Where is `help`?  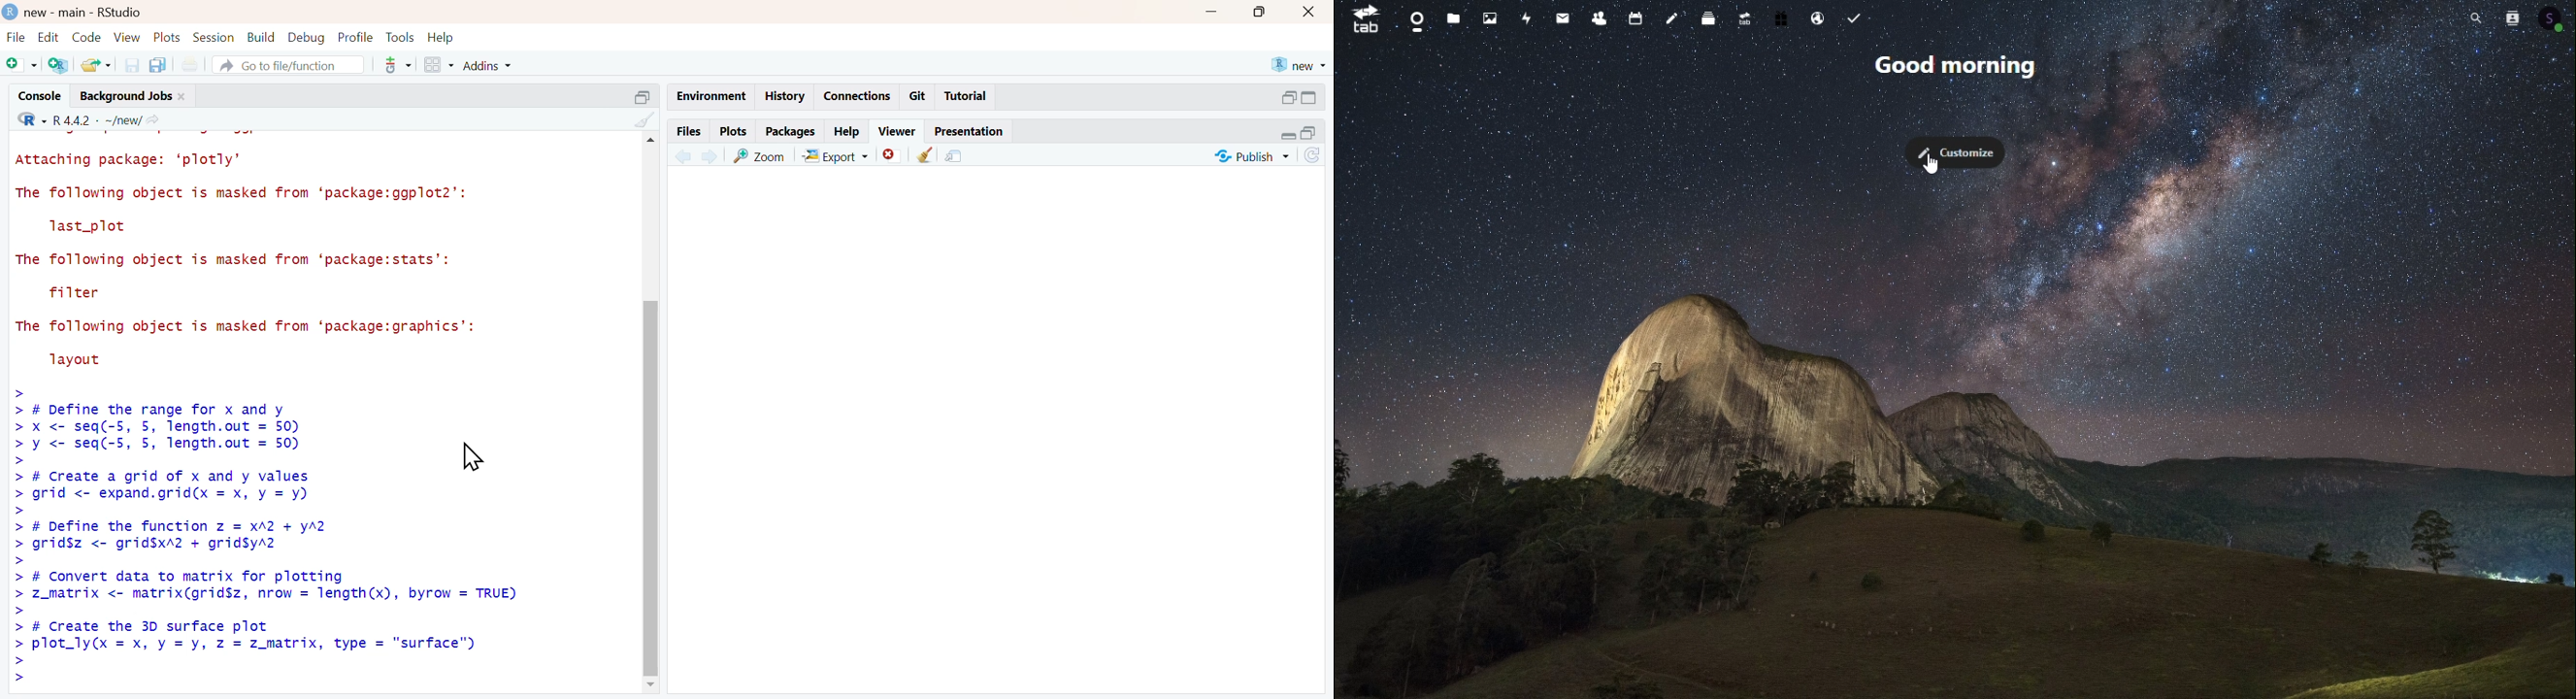
help is located at coordinates (847, 129).